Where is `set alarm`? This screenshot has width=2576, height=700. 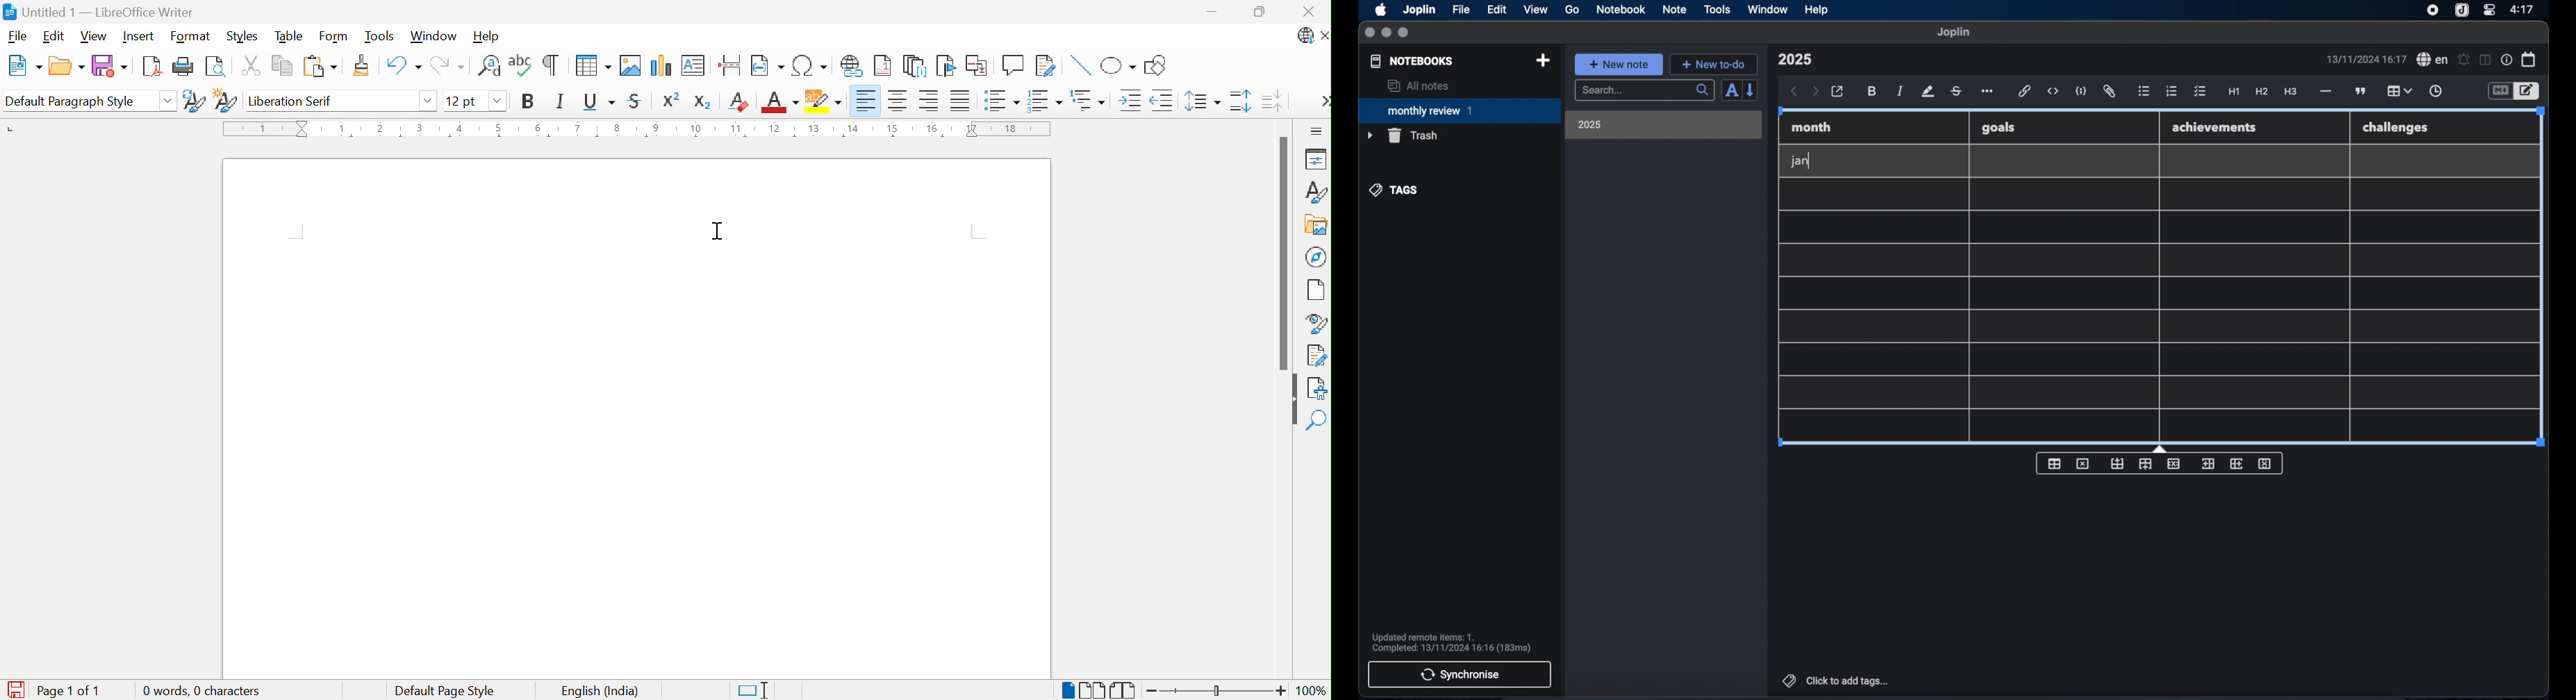
set alarm is located at coordinates (2464, 60).